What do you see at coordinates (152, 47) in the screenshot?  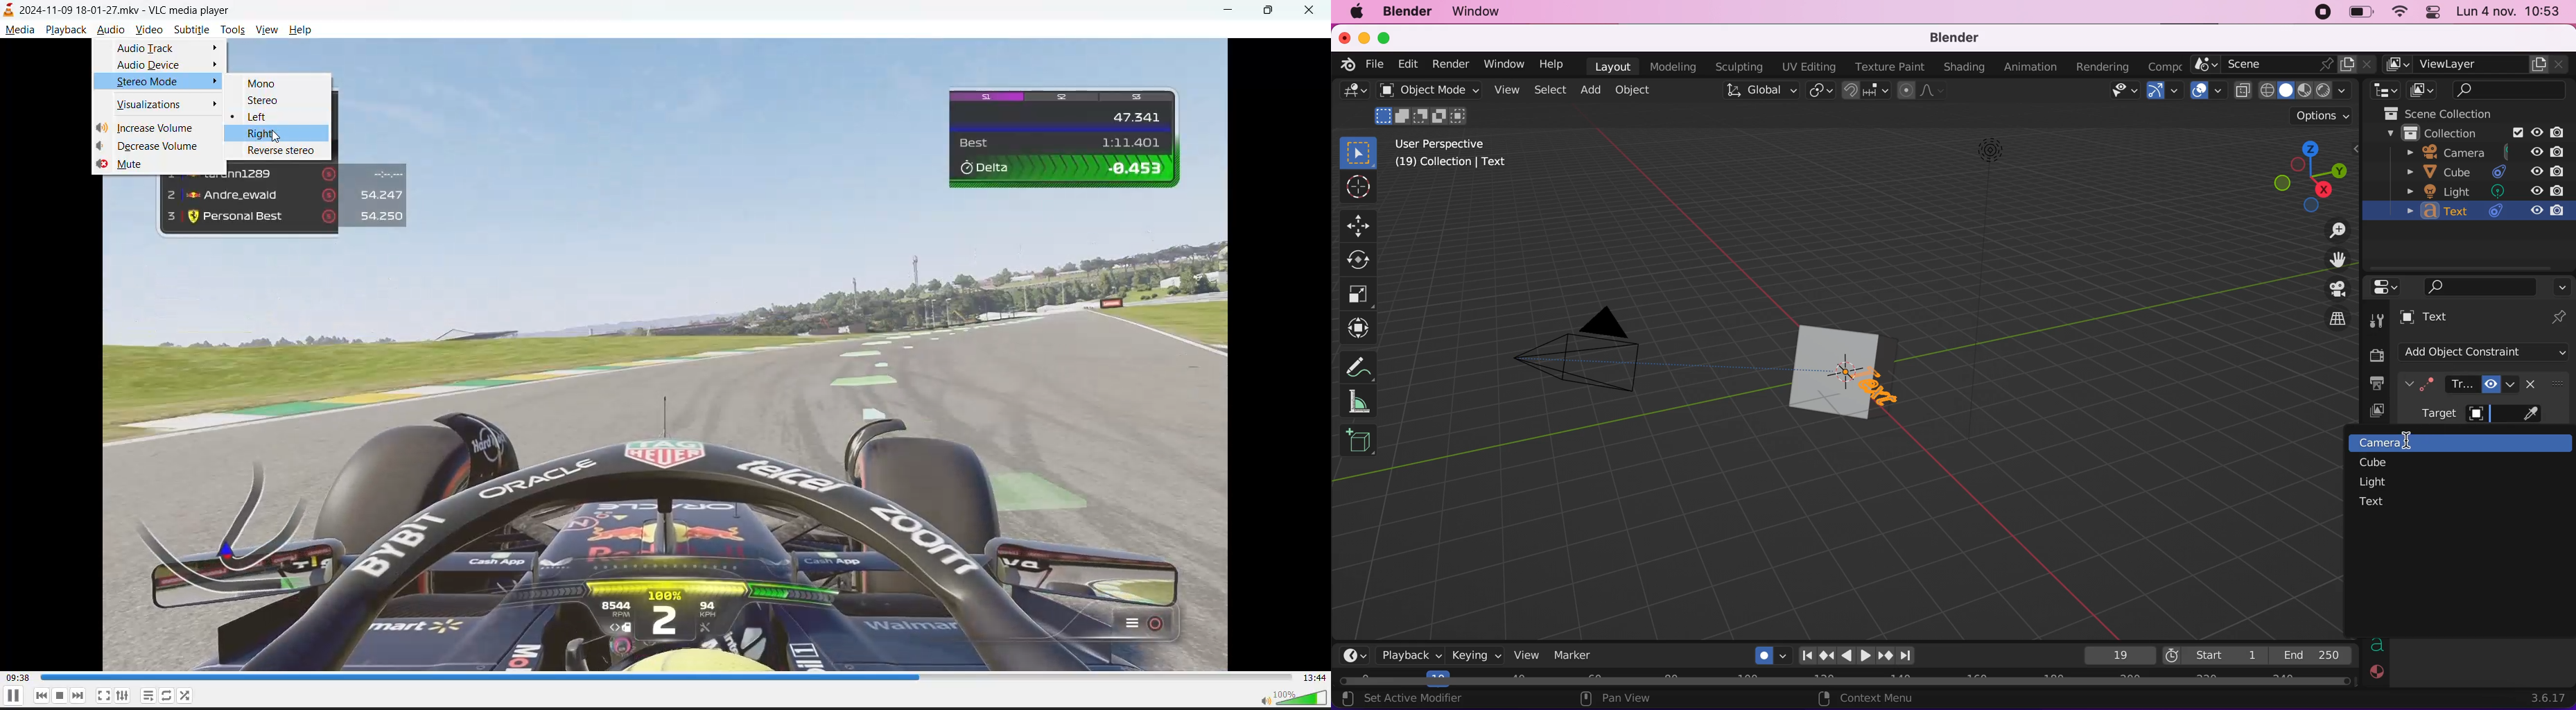 I see `audio track` at bounding box center [152, 47].